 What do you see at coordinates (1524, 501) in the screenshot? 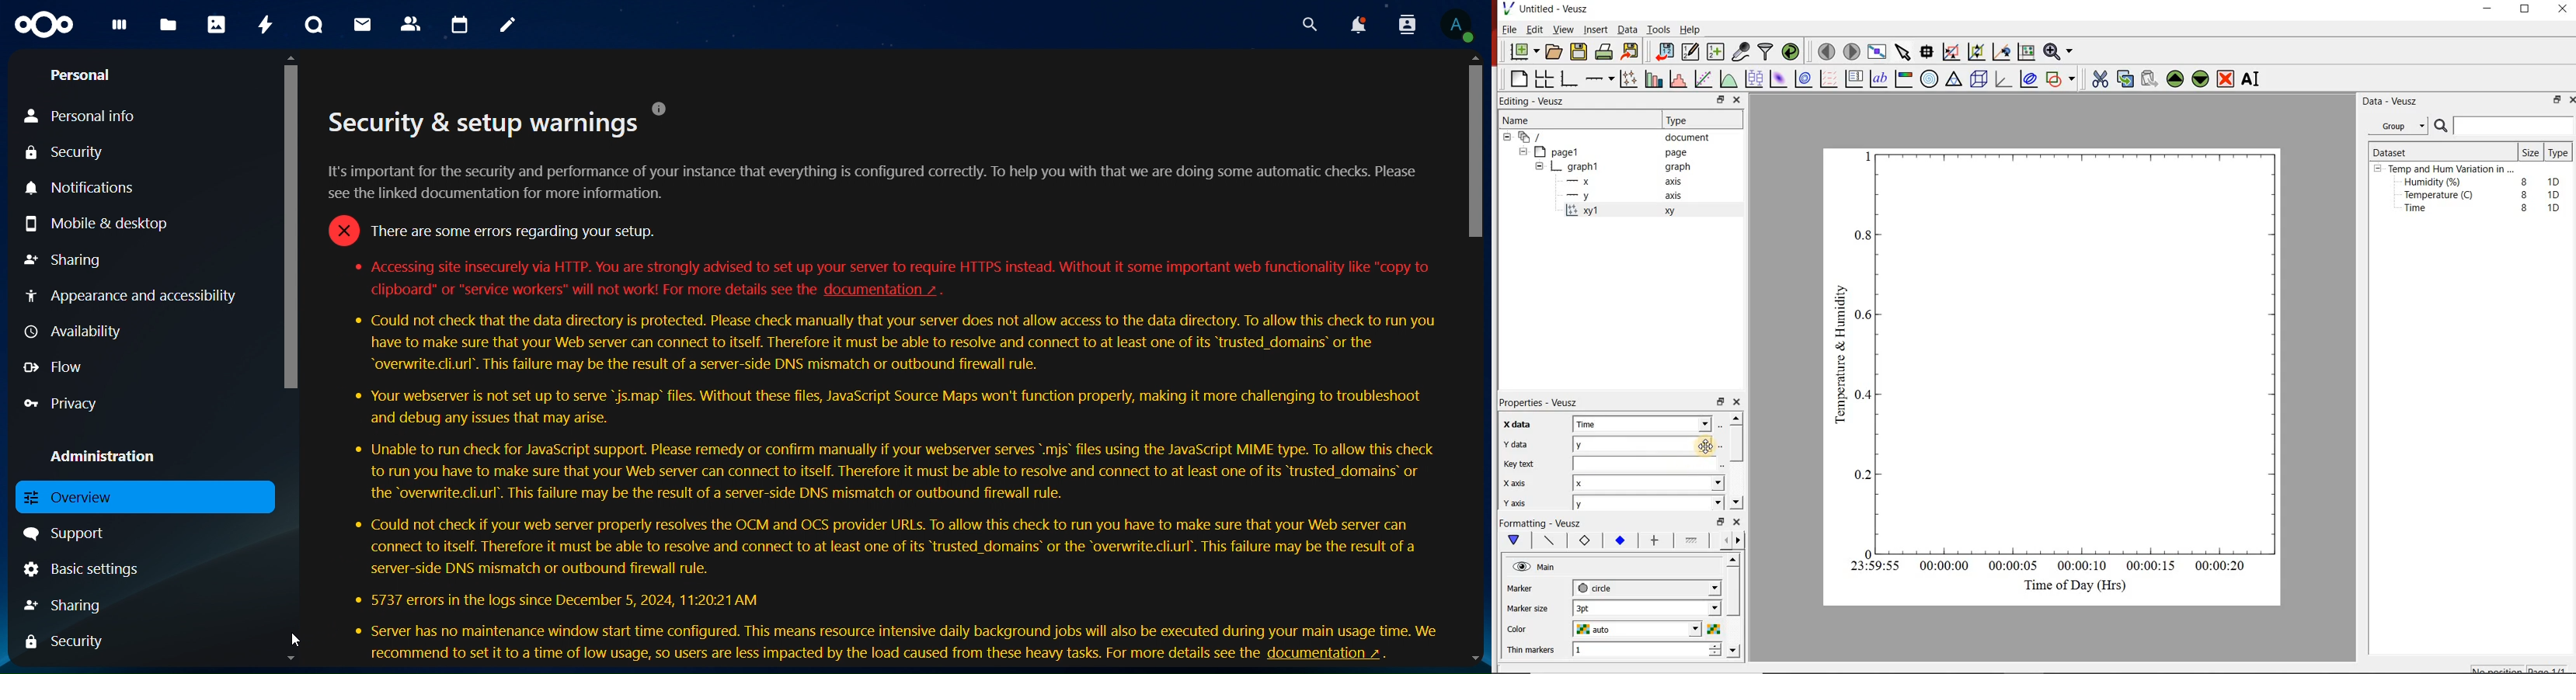
I see `y axis` at bounding box center [1524, 501].